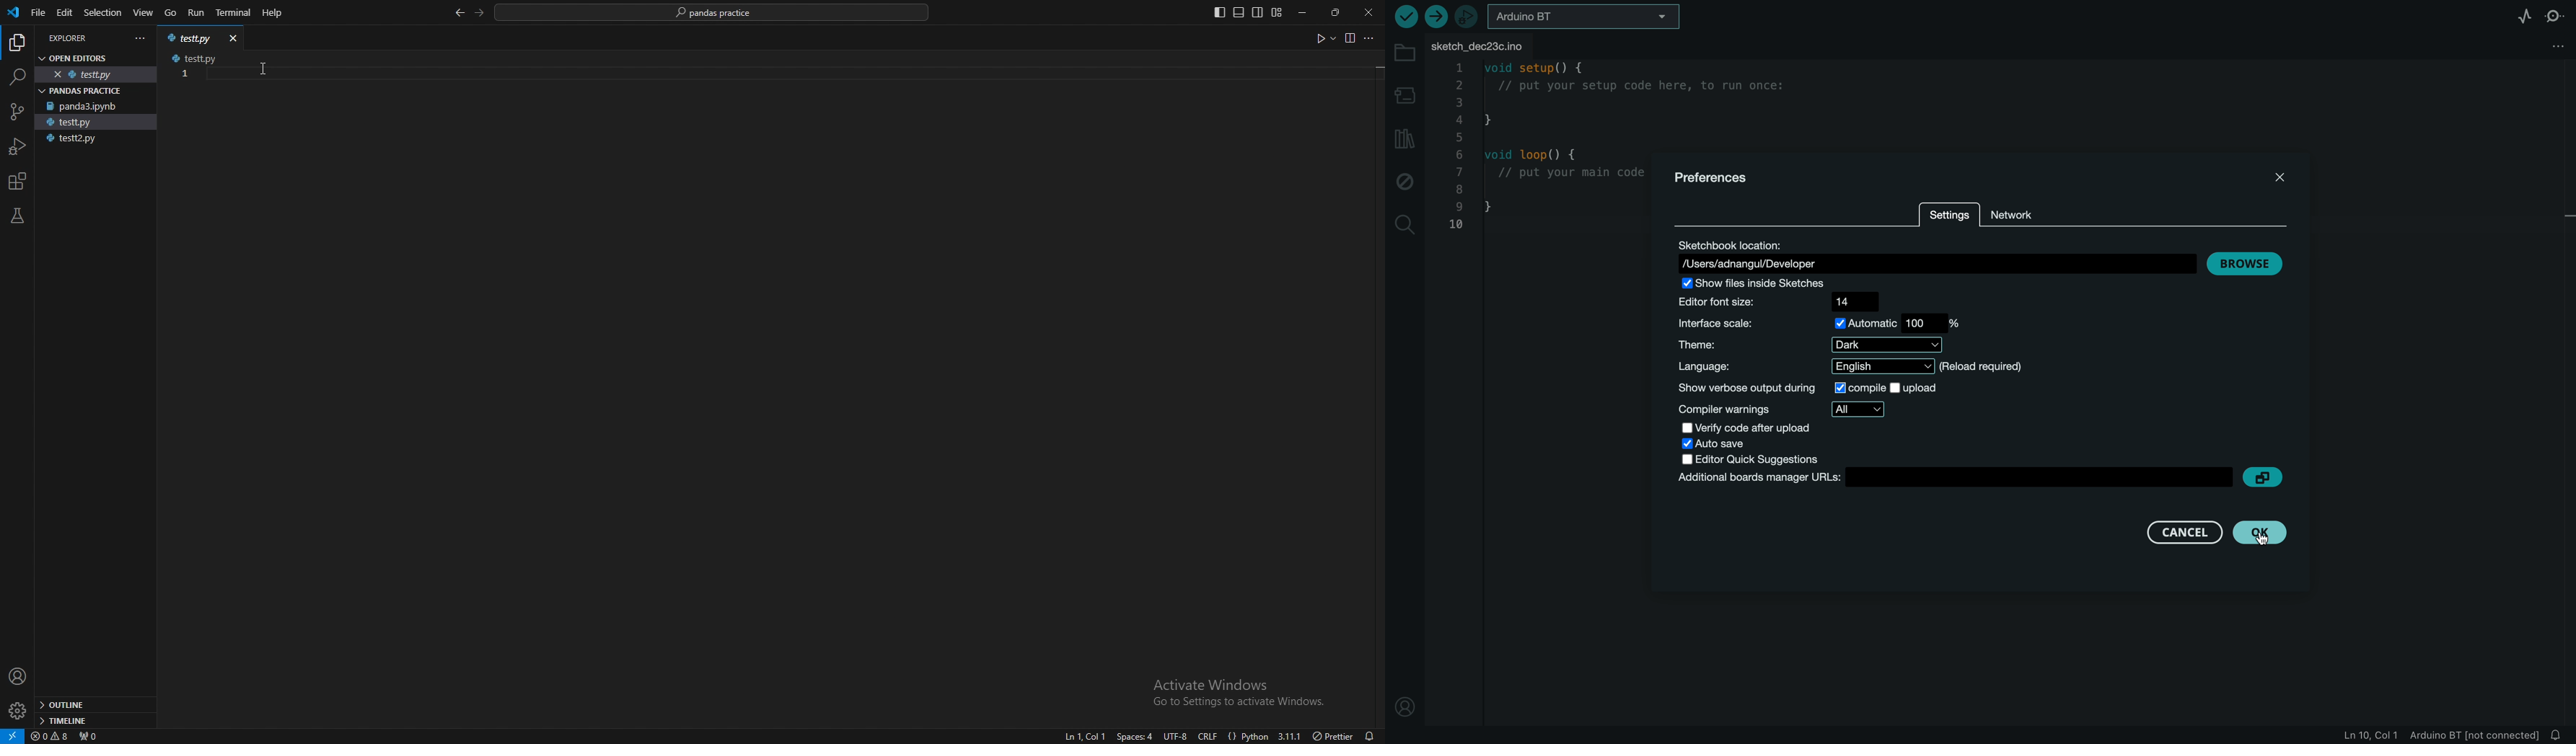  Describe the element at coordinates (103, 12) in the screenshot. I see `selection` at that location.